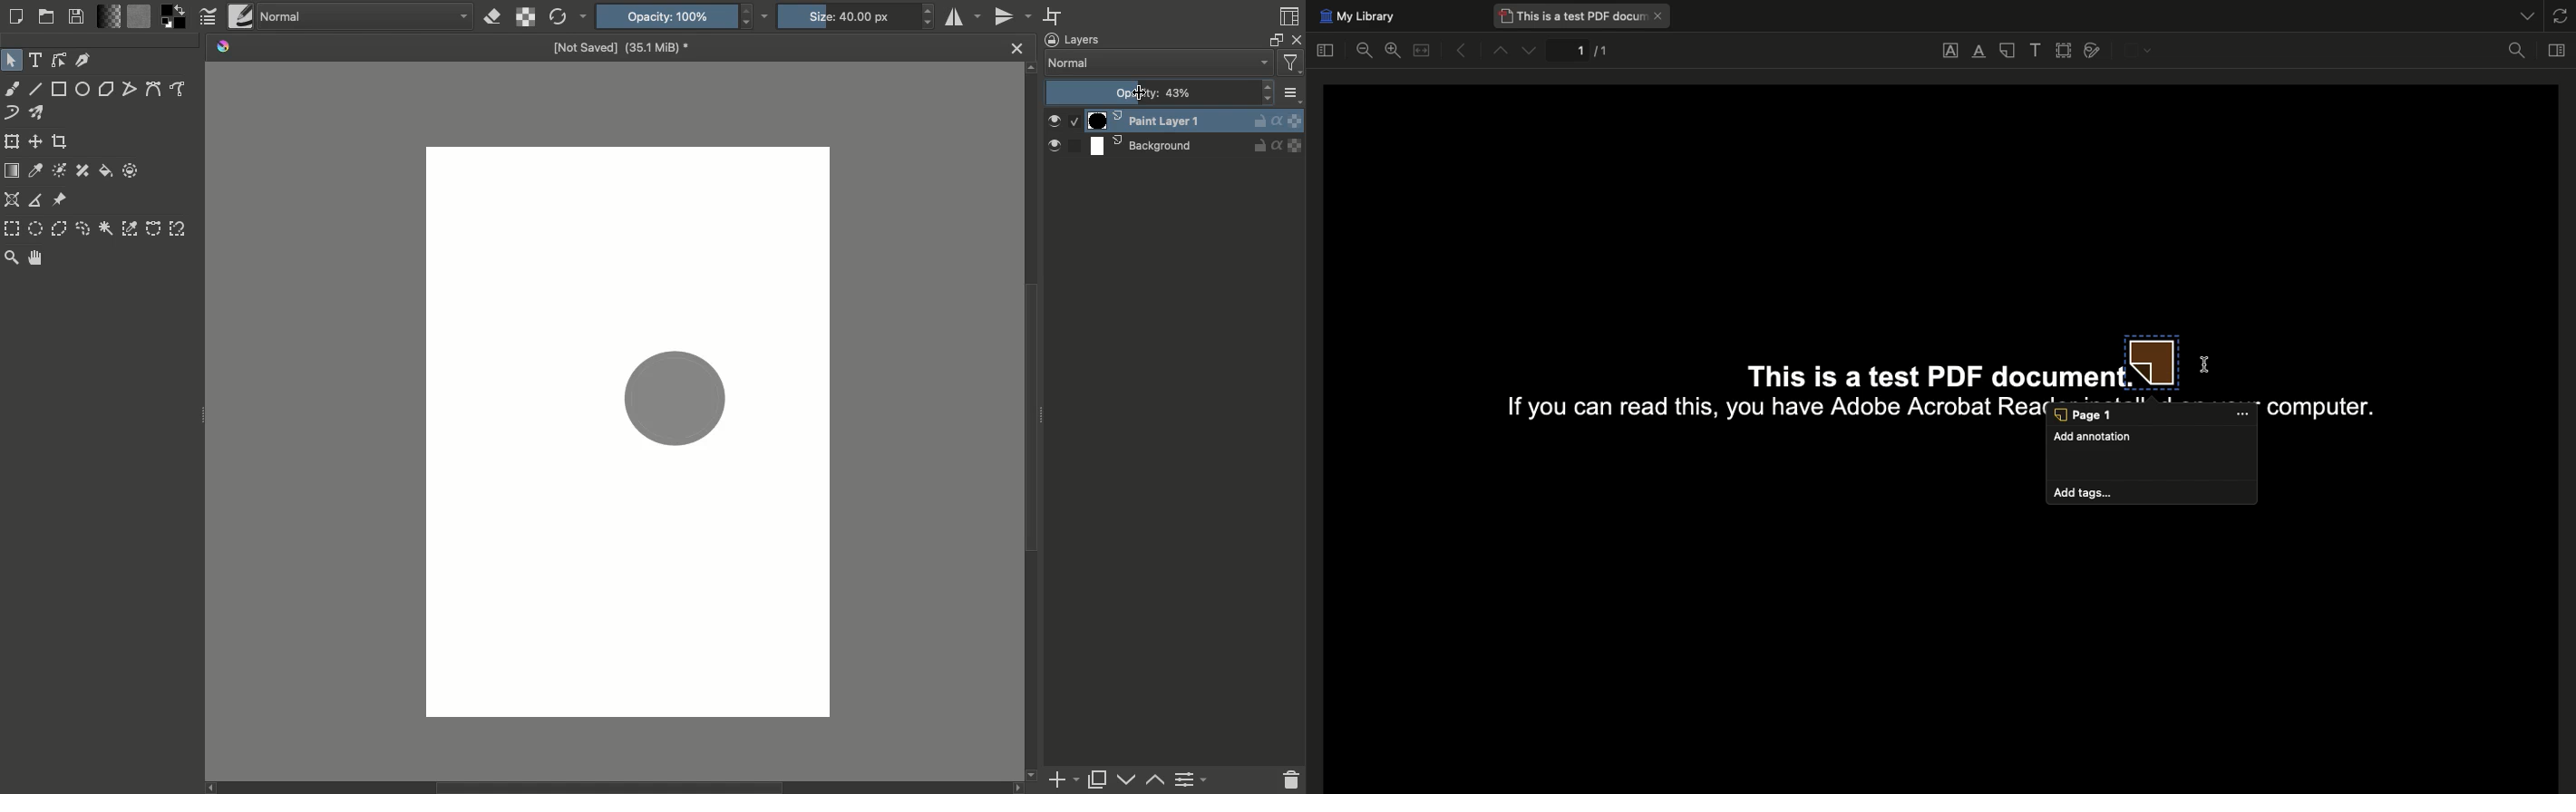  What do you see at coordinates (1293, 66) in the screenshot?
I see `Sorting and filtering` at bounding box center [1293, 66].